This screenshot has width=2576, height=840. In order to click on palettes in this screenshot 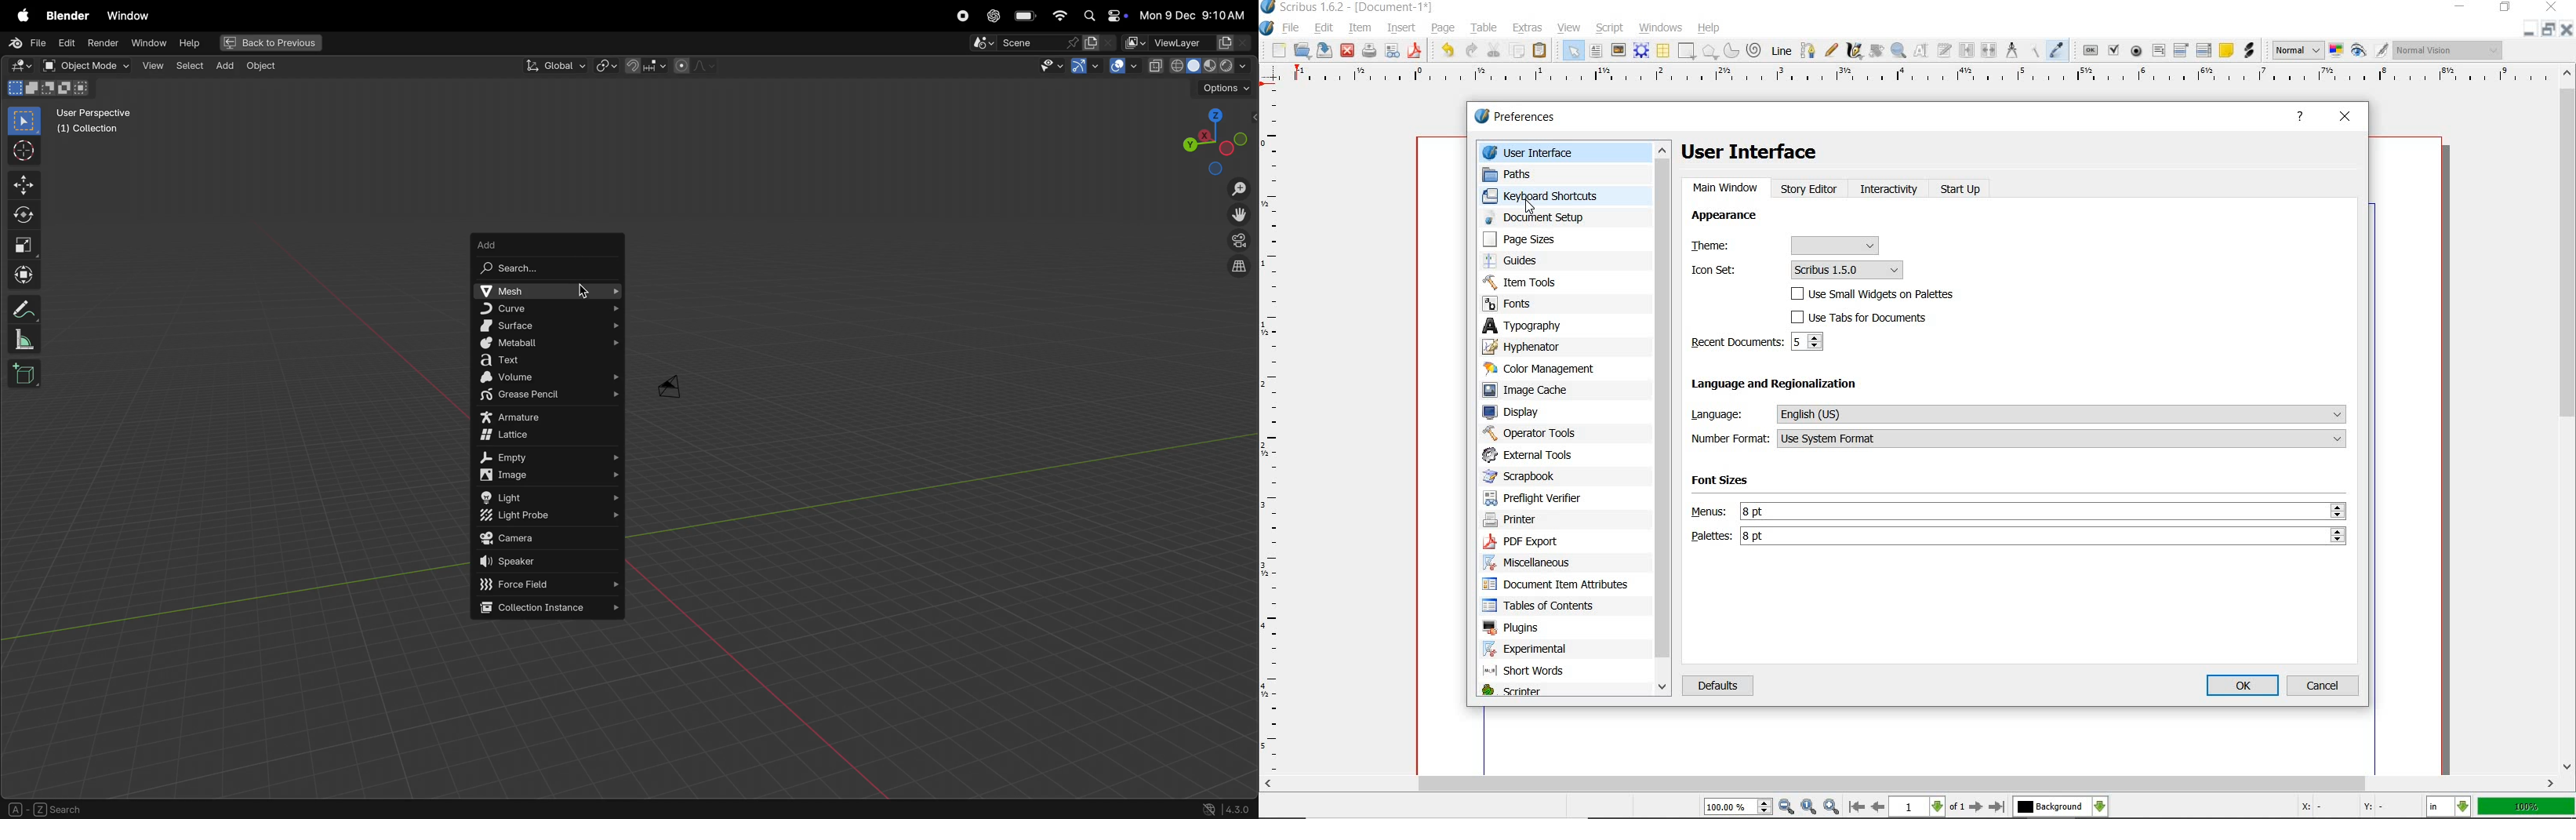, I will do `click(2018, 537)`.